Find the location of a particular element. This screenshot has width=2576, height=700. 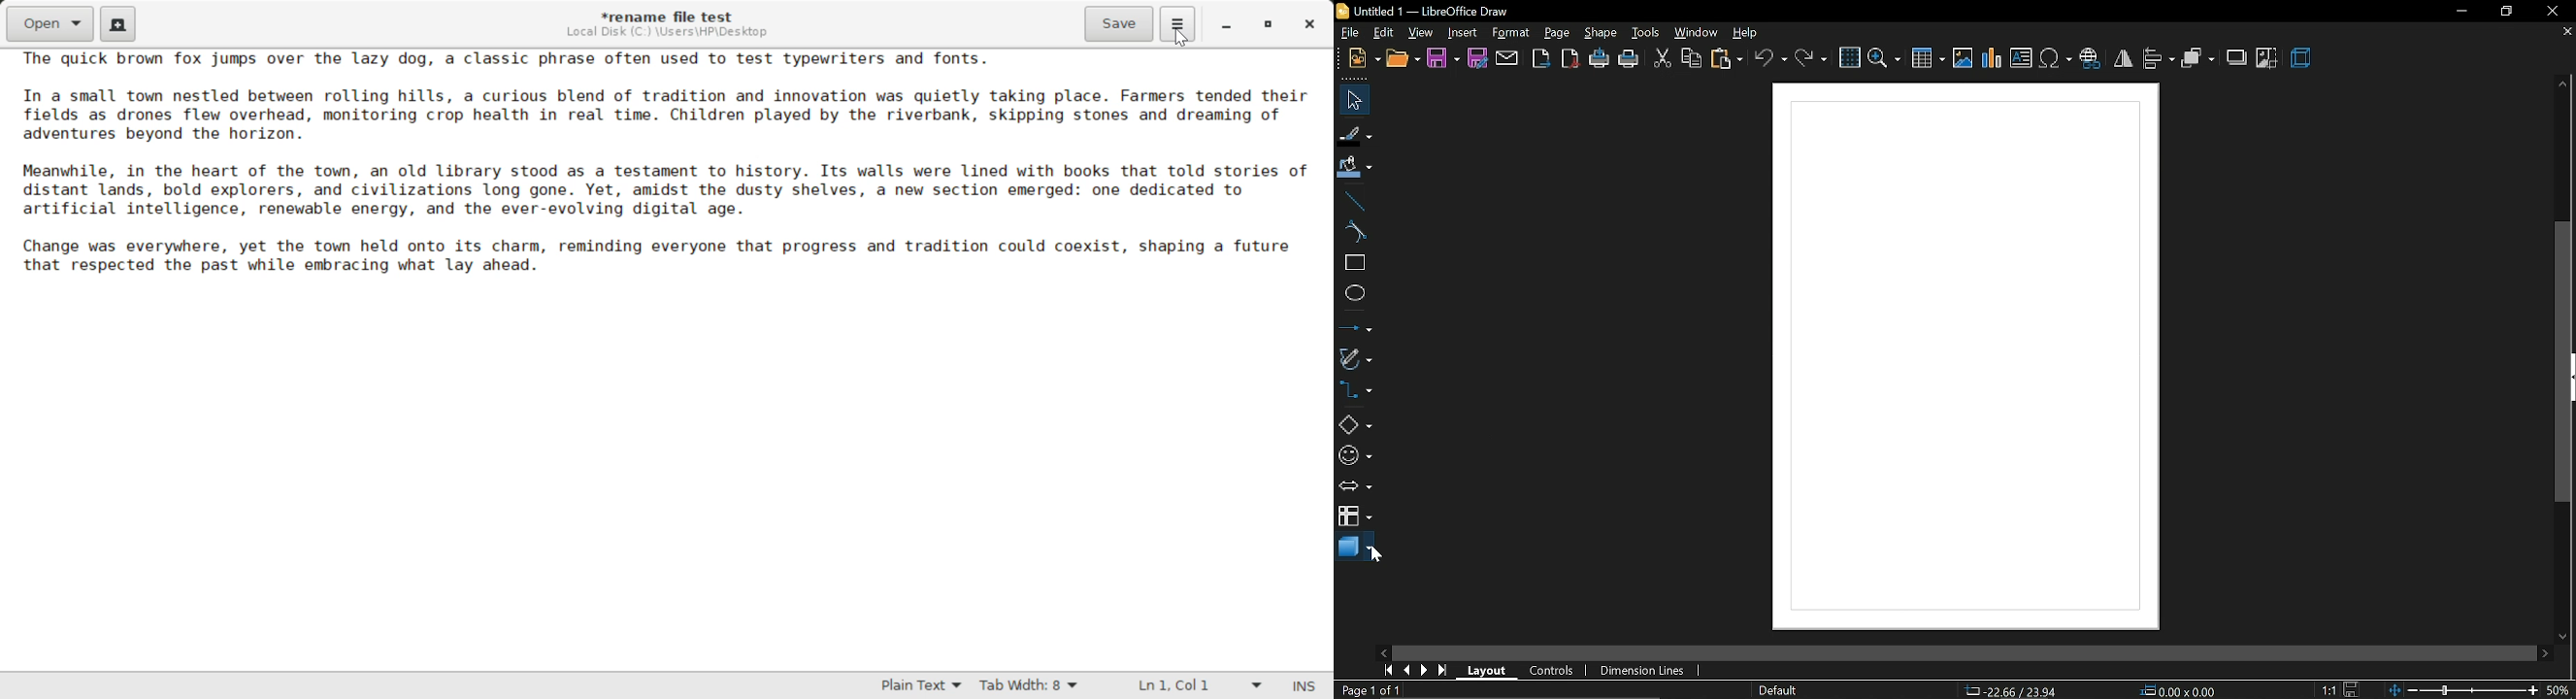

connector is located at coordinates (1359, 388).